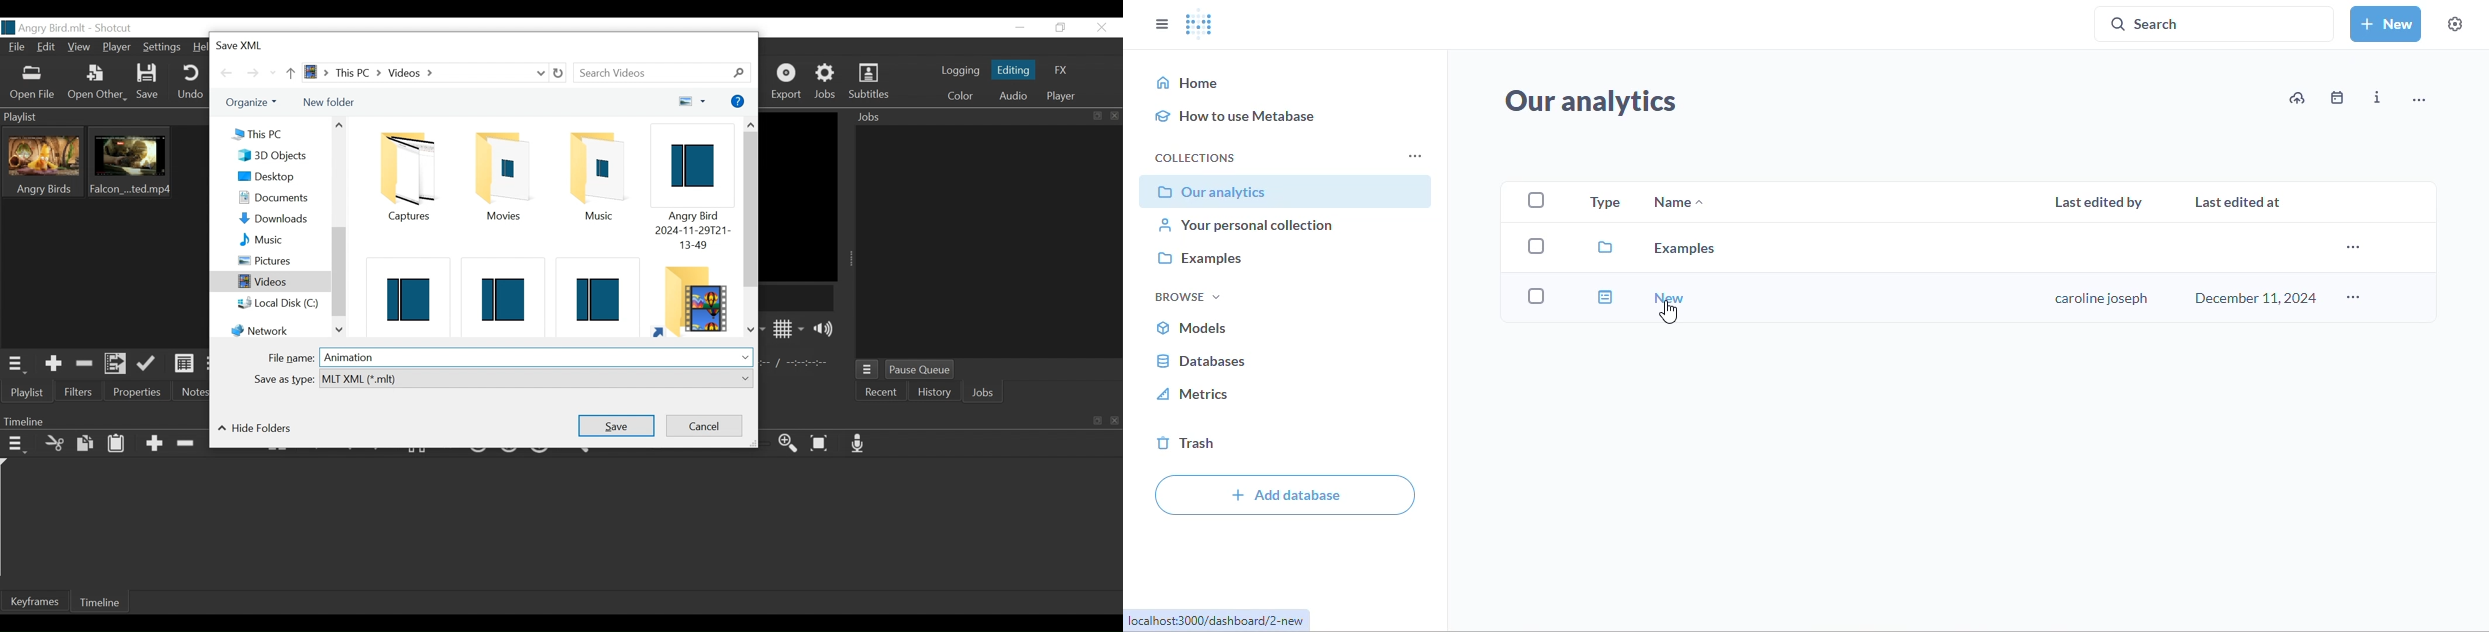 The height and width of the screenshot is (644, 2492). Describe the element at coordinates (991, 245) in the screenshot. I see `Jobs Panel` at that location.